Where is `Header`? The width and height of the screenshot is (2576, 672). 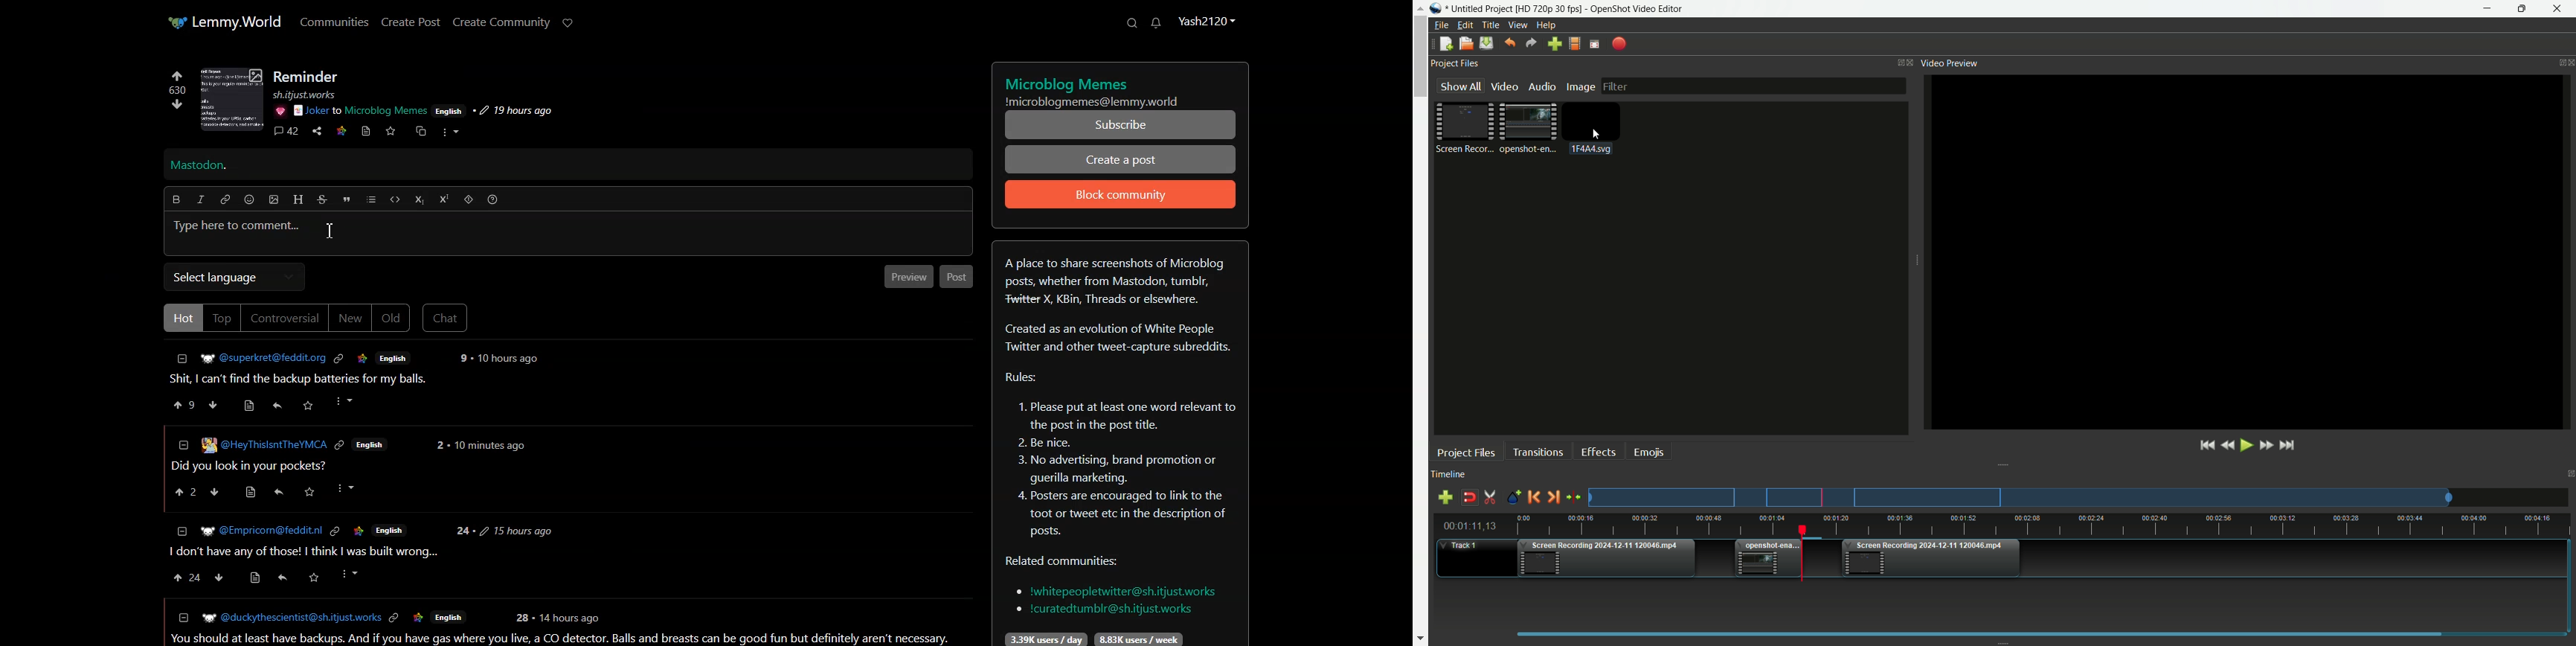 Header is located at coordinates (298, 199).